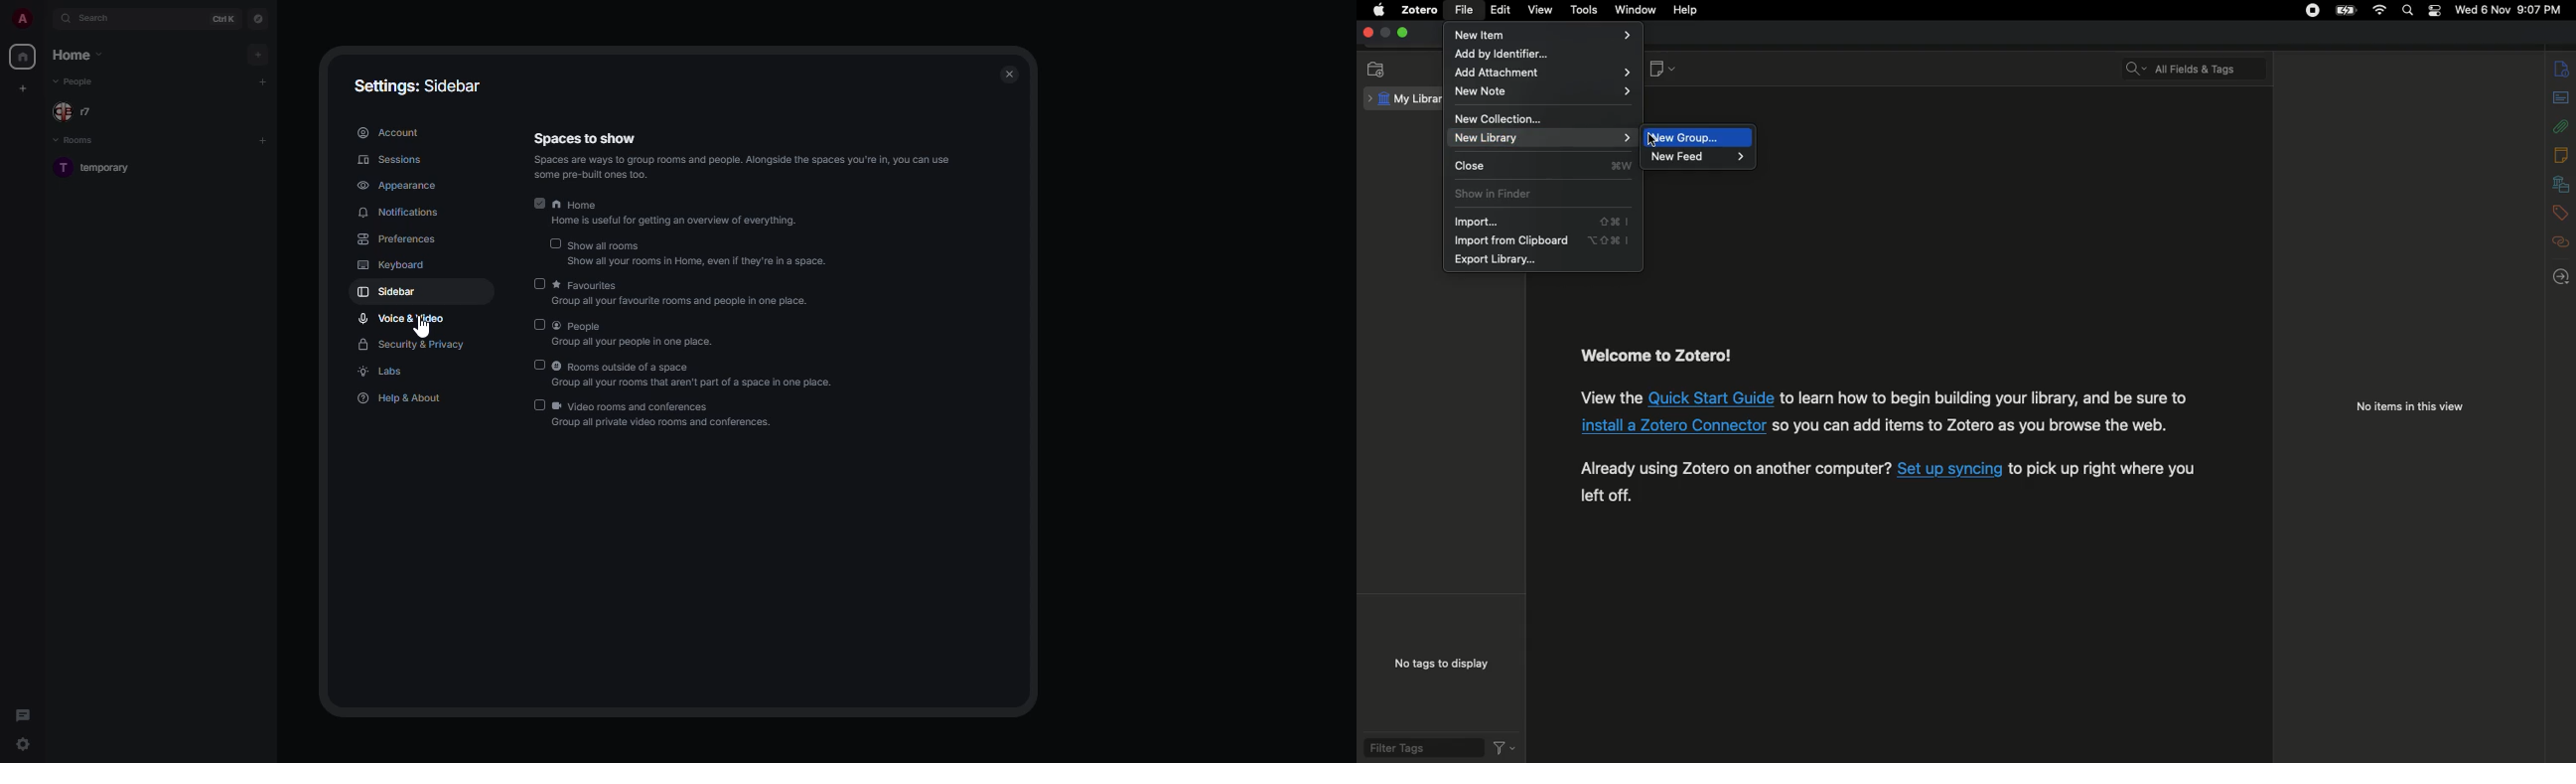 The image size is (2576, 784). I want to click on appearance, so click(397, 185).